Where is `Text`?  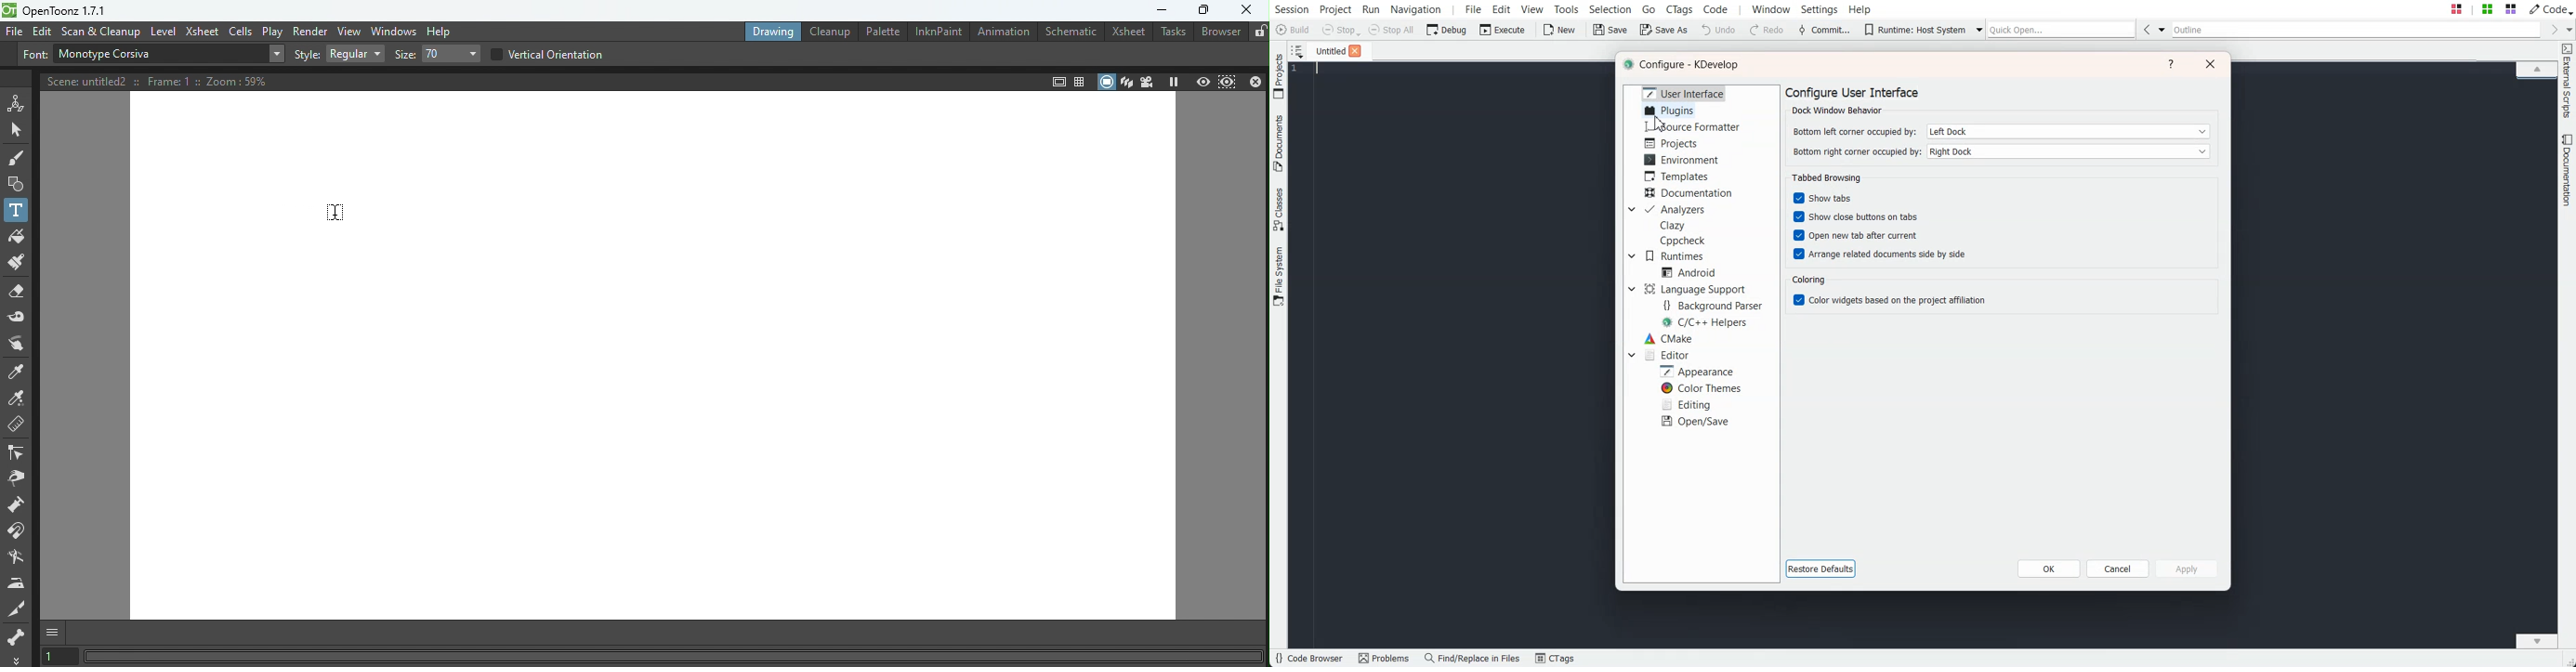 Text is located at coordinates (1684, 65).